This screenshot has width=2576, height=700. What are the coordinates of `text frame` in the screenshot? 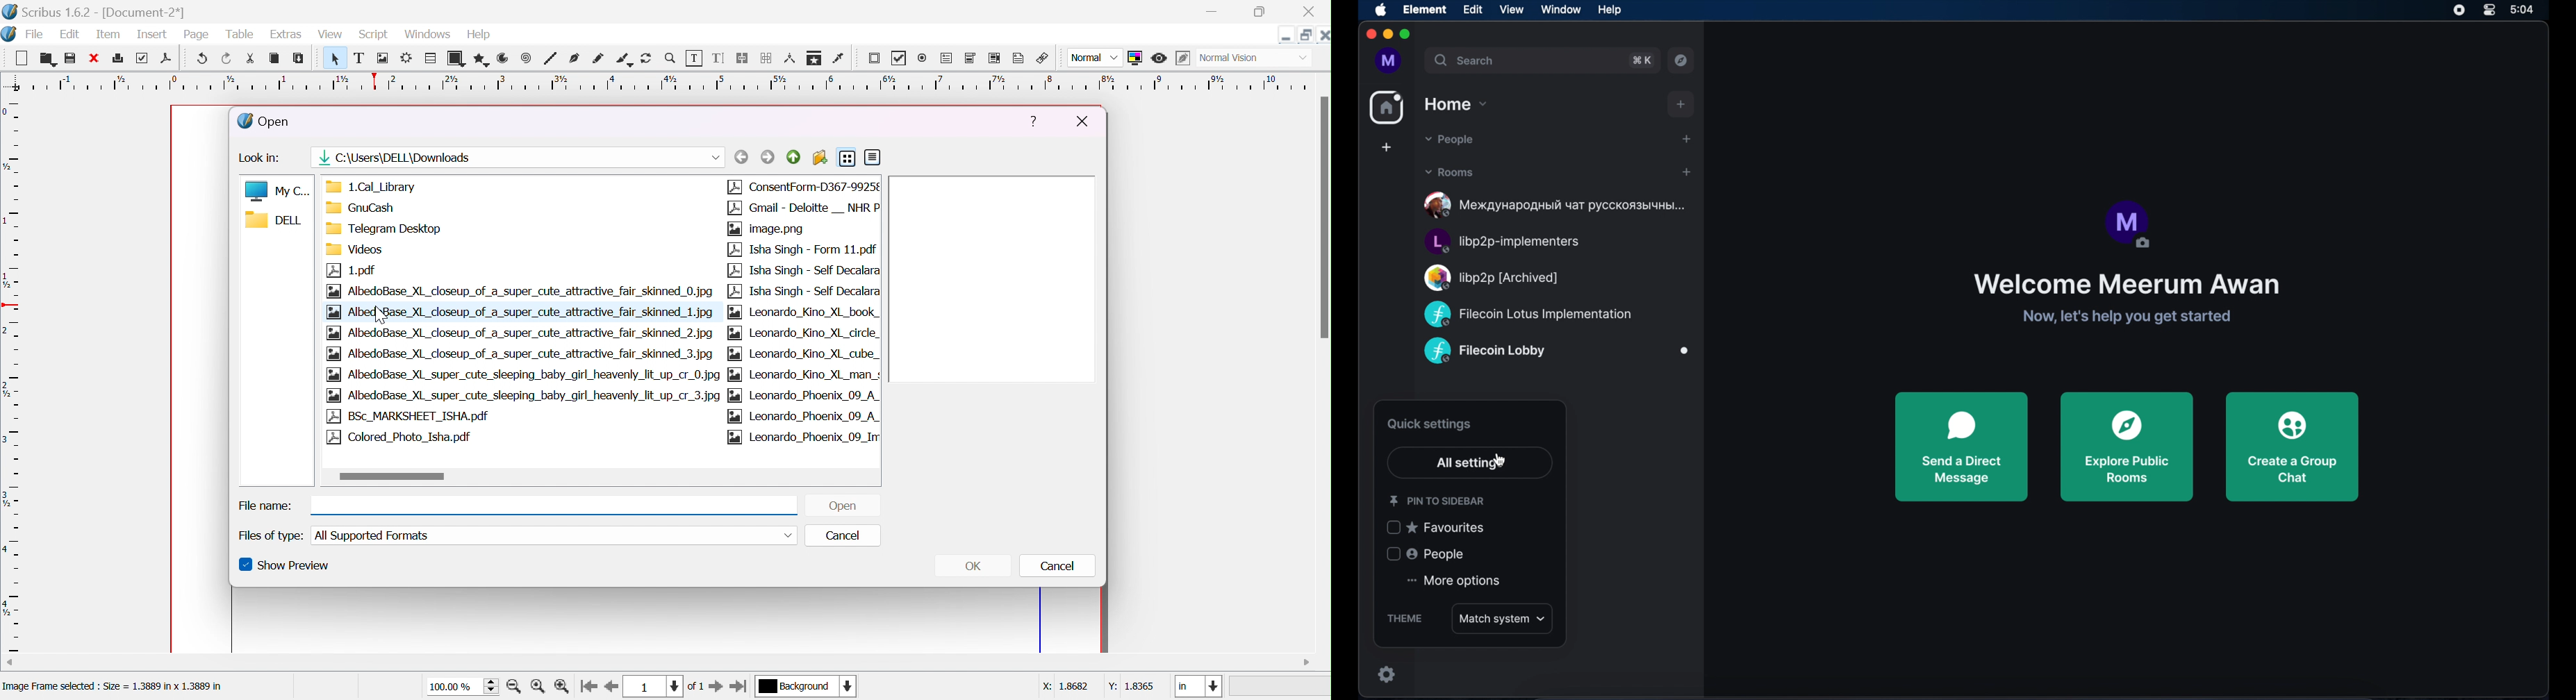 It's located at (358, 58).